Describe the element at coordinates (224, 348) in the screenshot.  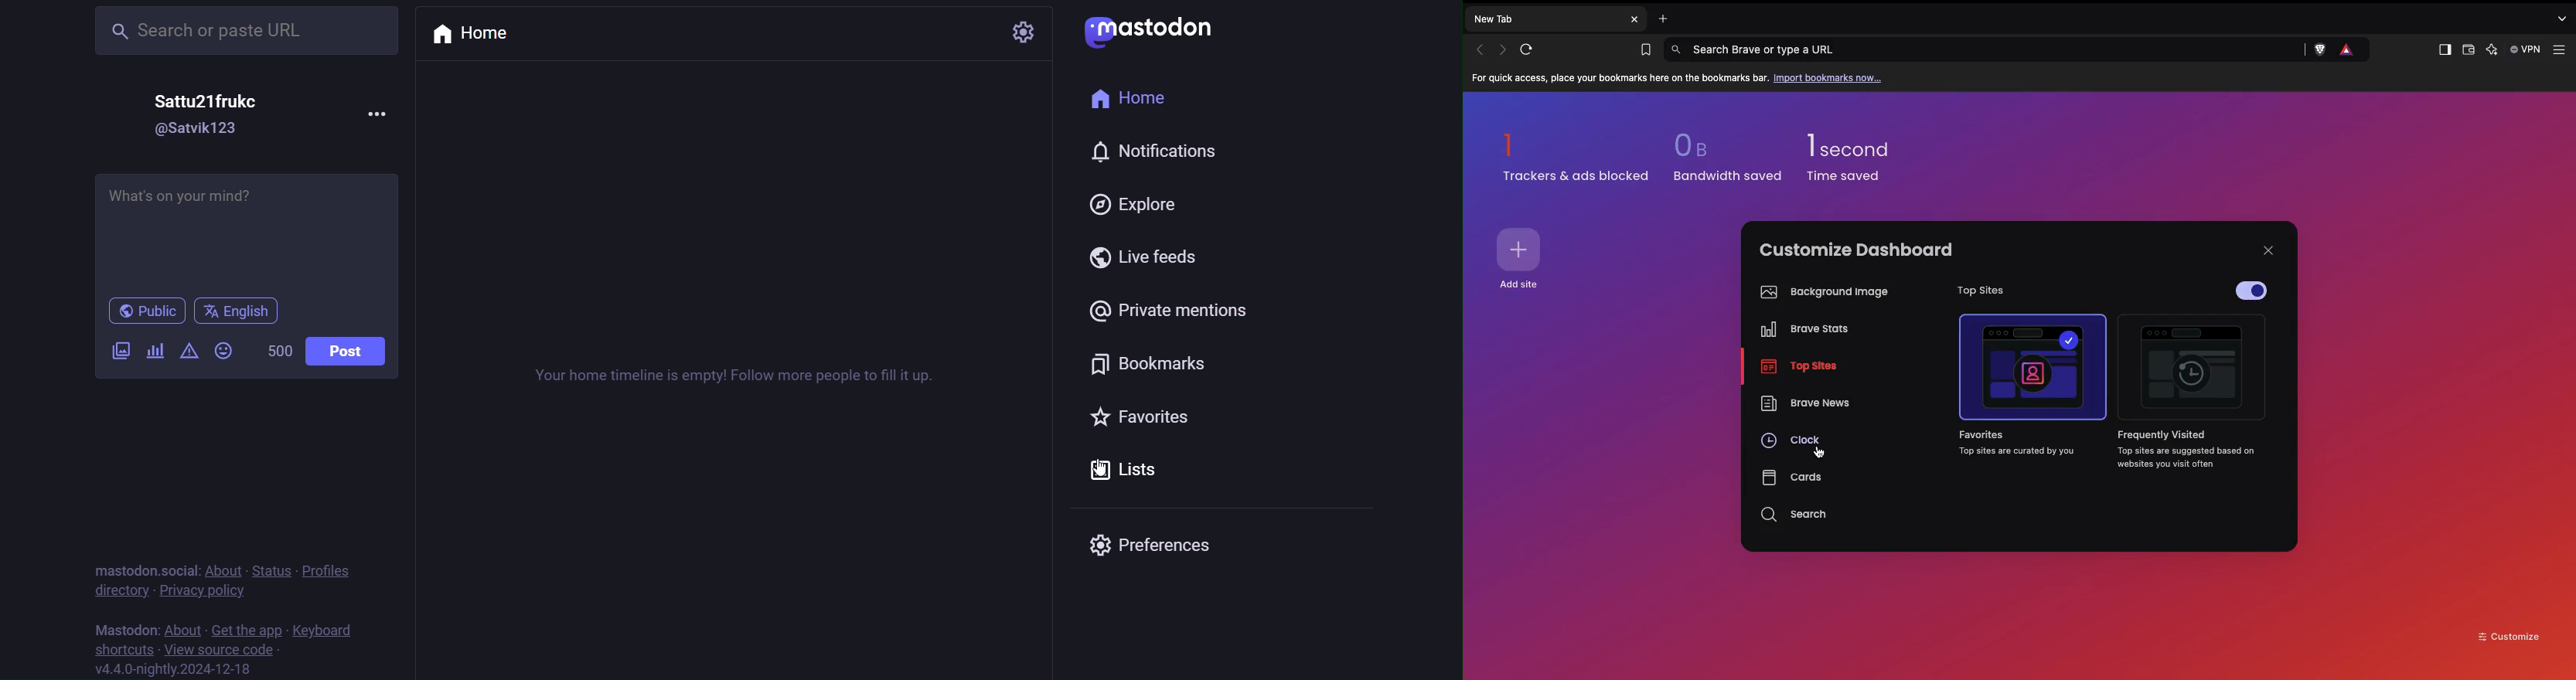
I see `emoji` at that location.